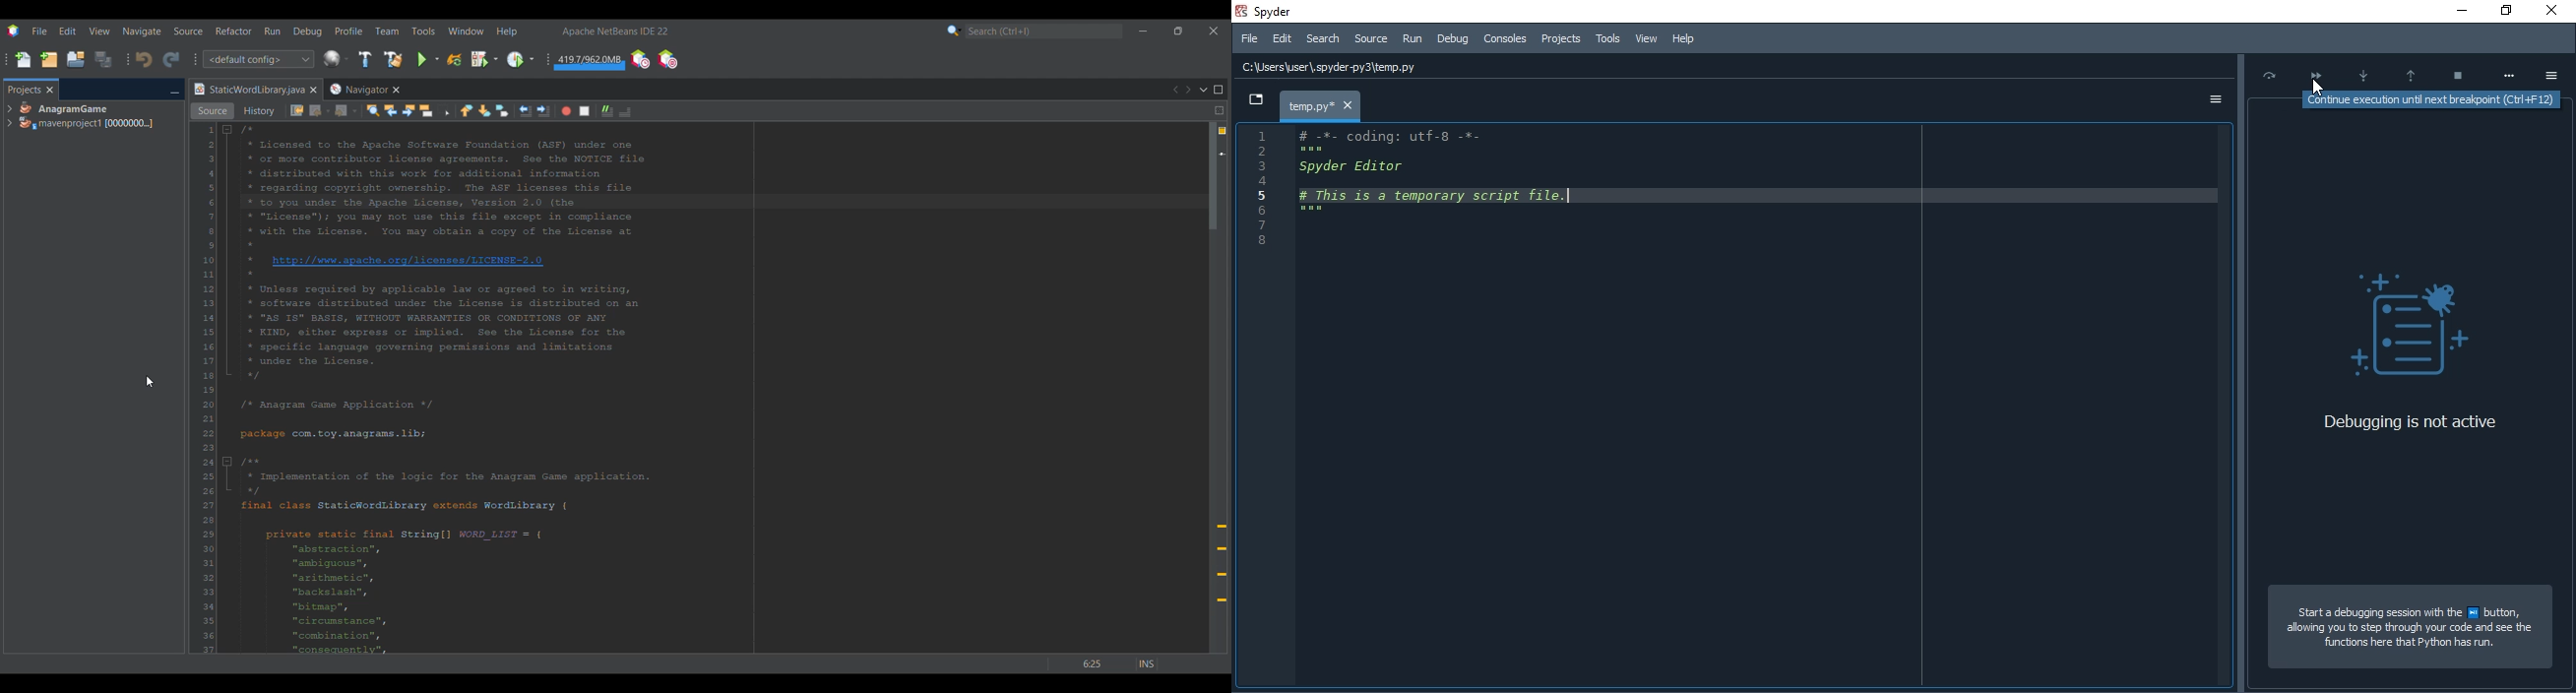 The width and height of the screenshot is (2576, 700). I want to click on Run, so click(1413, 39).